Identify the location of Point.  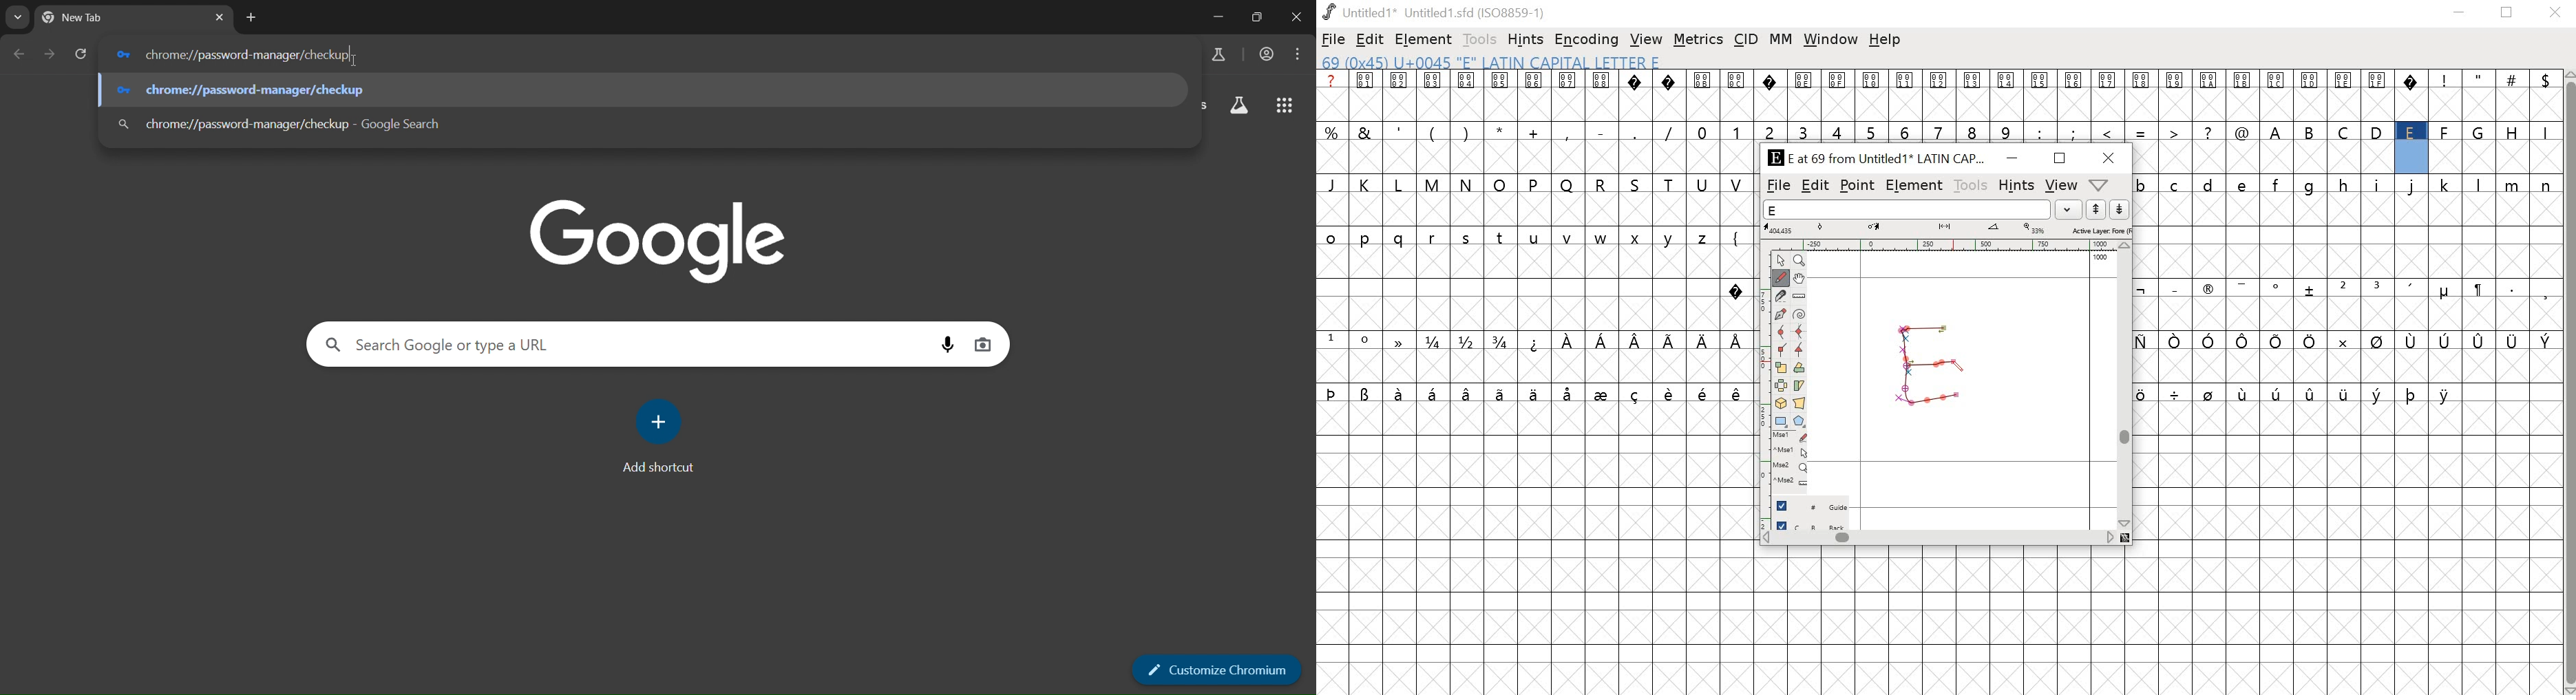
(1780, 261).